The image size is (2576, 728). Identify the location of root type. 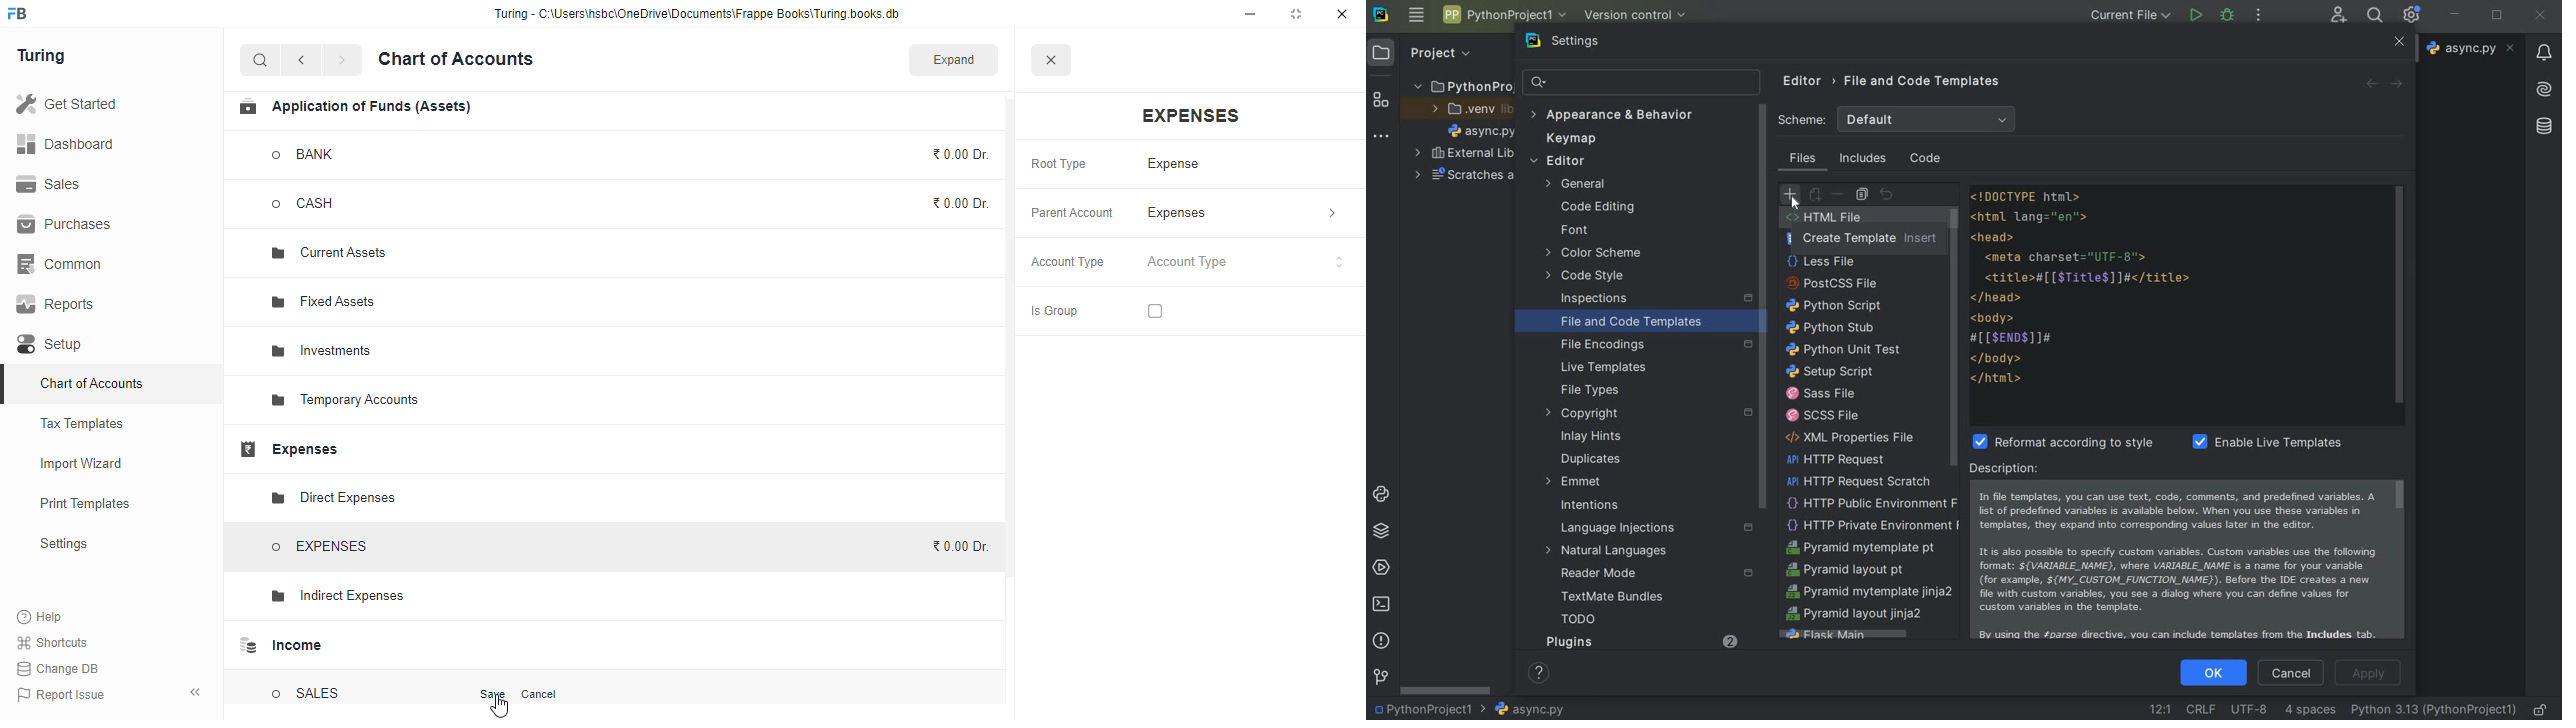
(1059, 165).